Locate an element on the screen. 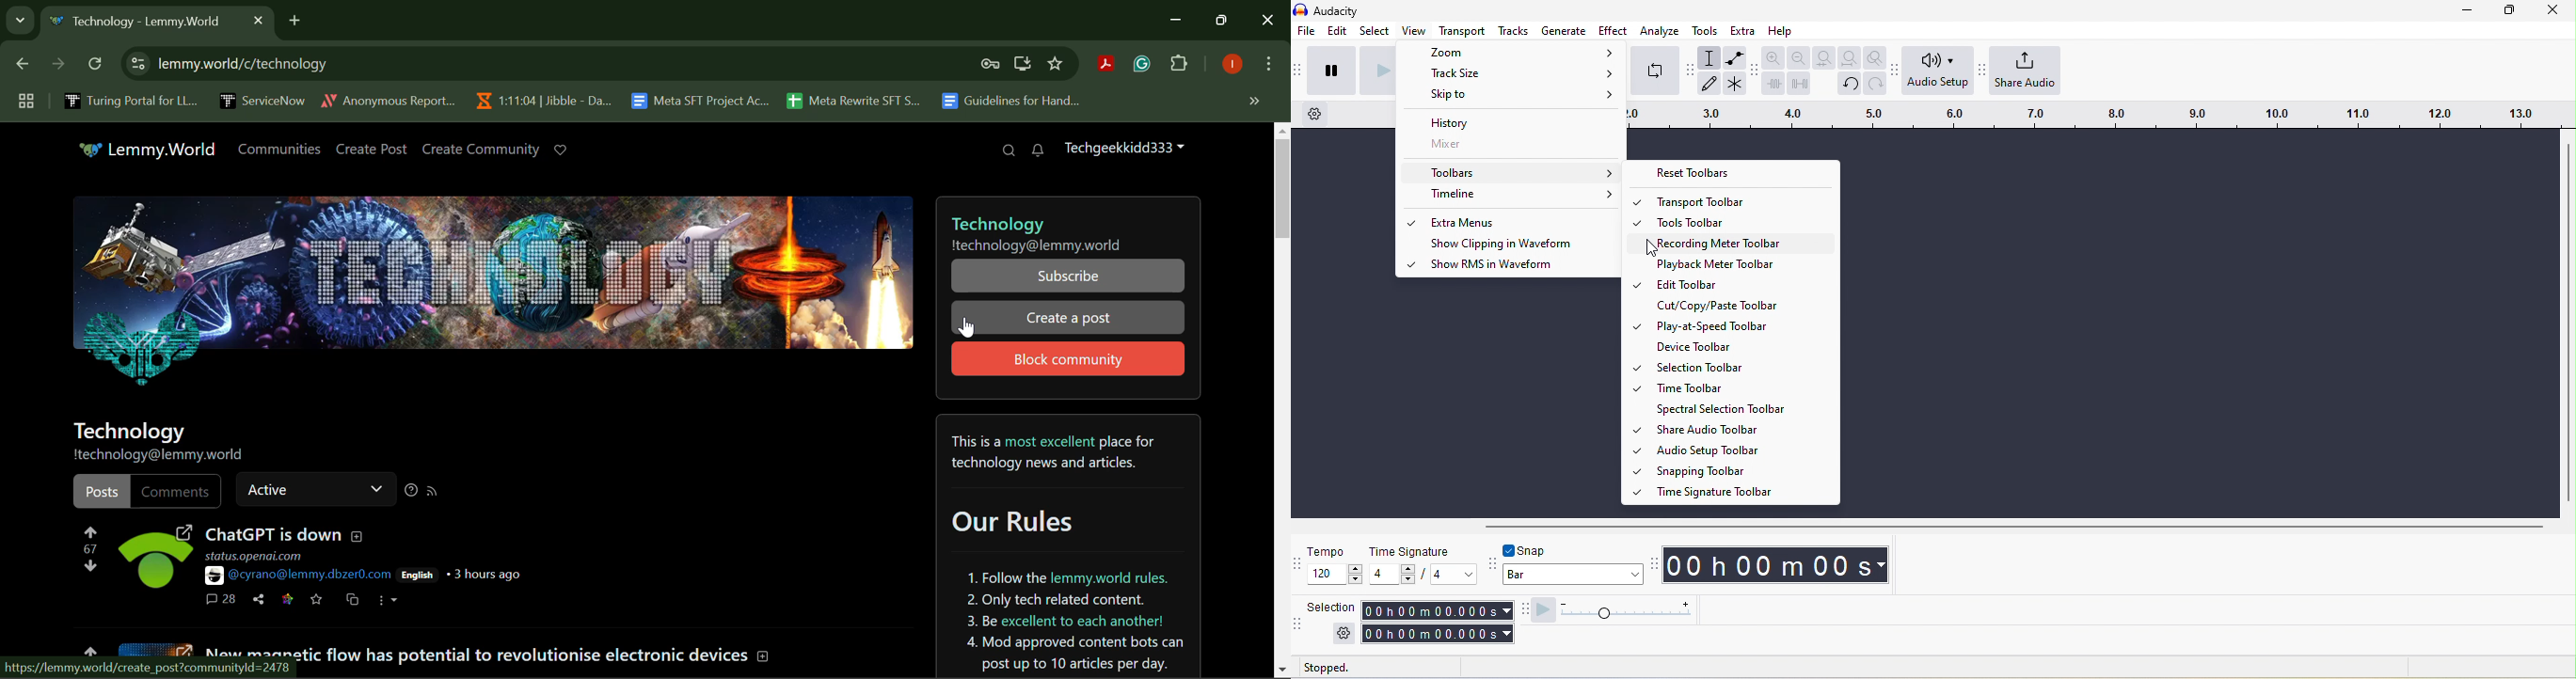 Image resolution: width=2576 pixels, height=700 pixels. Cursor Position is located at coordinates (968, 327).